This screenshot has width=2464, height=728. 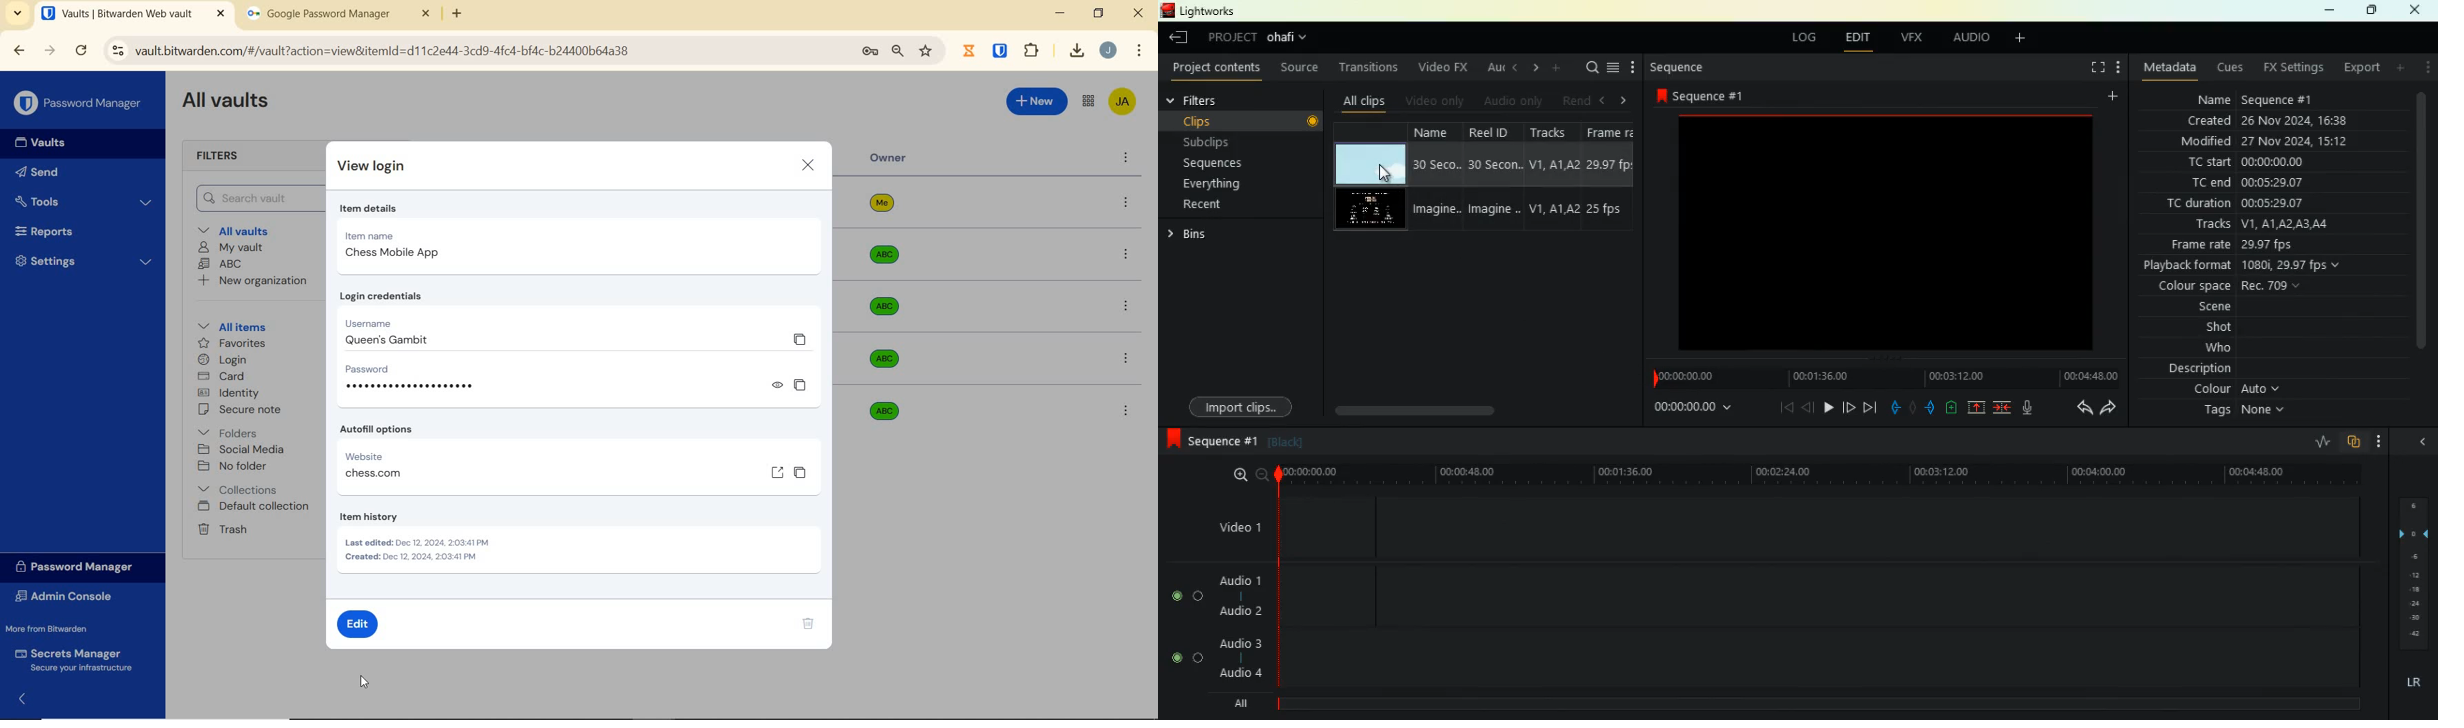 I want to click on backward, so click(x=18, y=50).